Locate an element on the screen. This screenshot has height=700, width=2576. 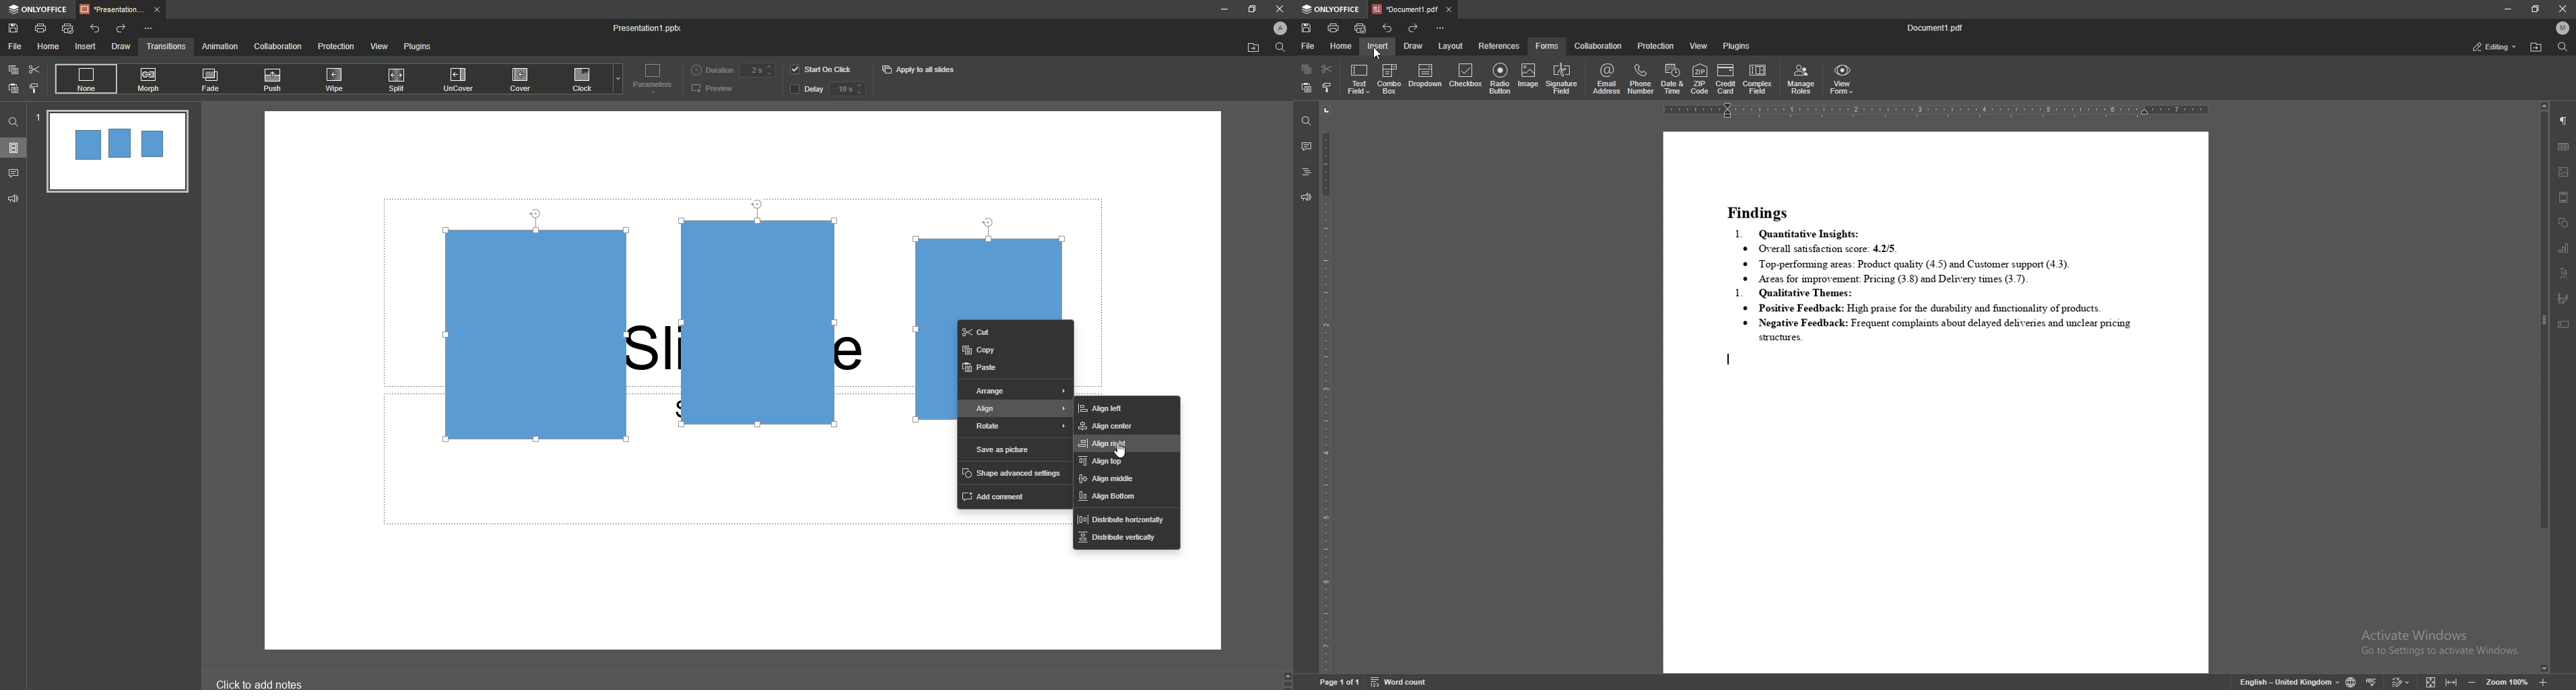
zoom is located at coordinates (2507, 682).